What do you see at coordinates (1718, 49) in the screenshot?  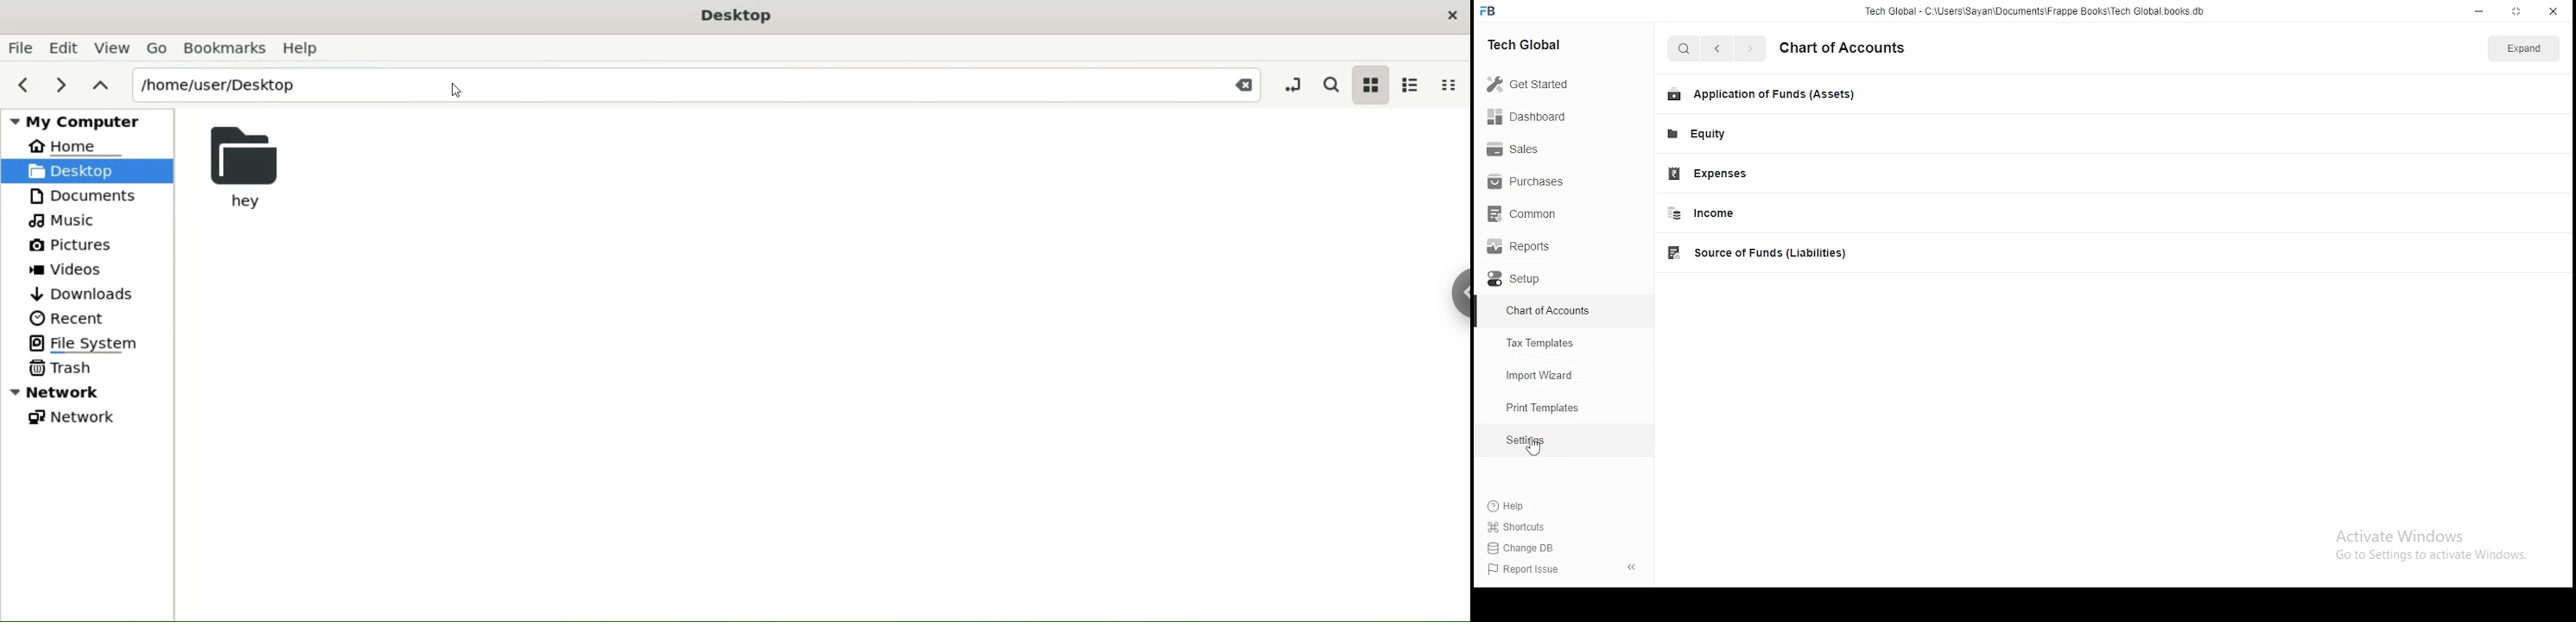 I see `go back ` at bounding box center [1718, 49].